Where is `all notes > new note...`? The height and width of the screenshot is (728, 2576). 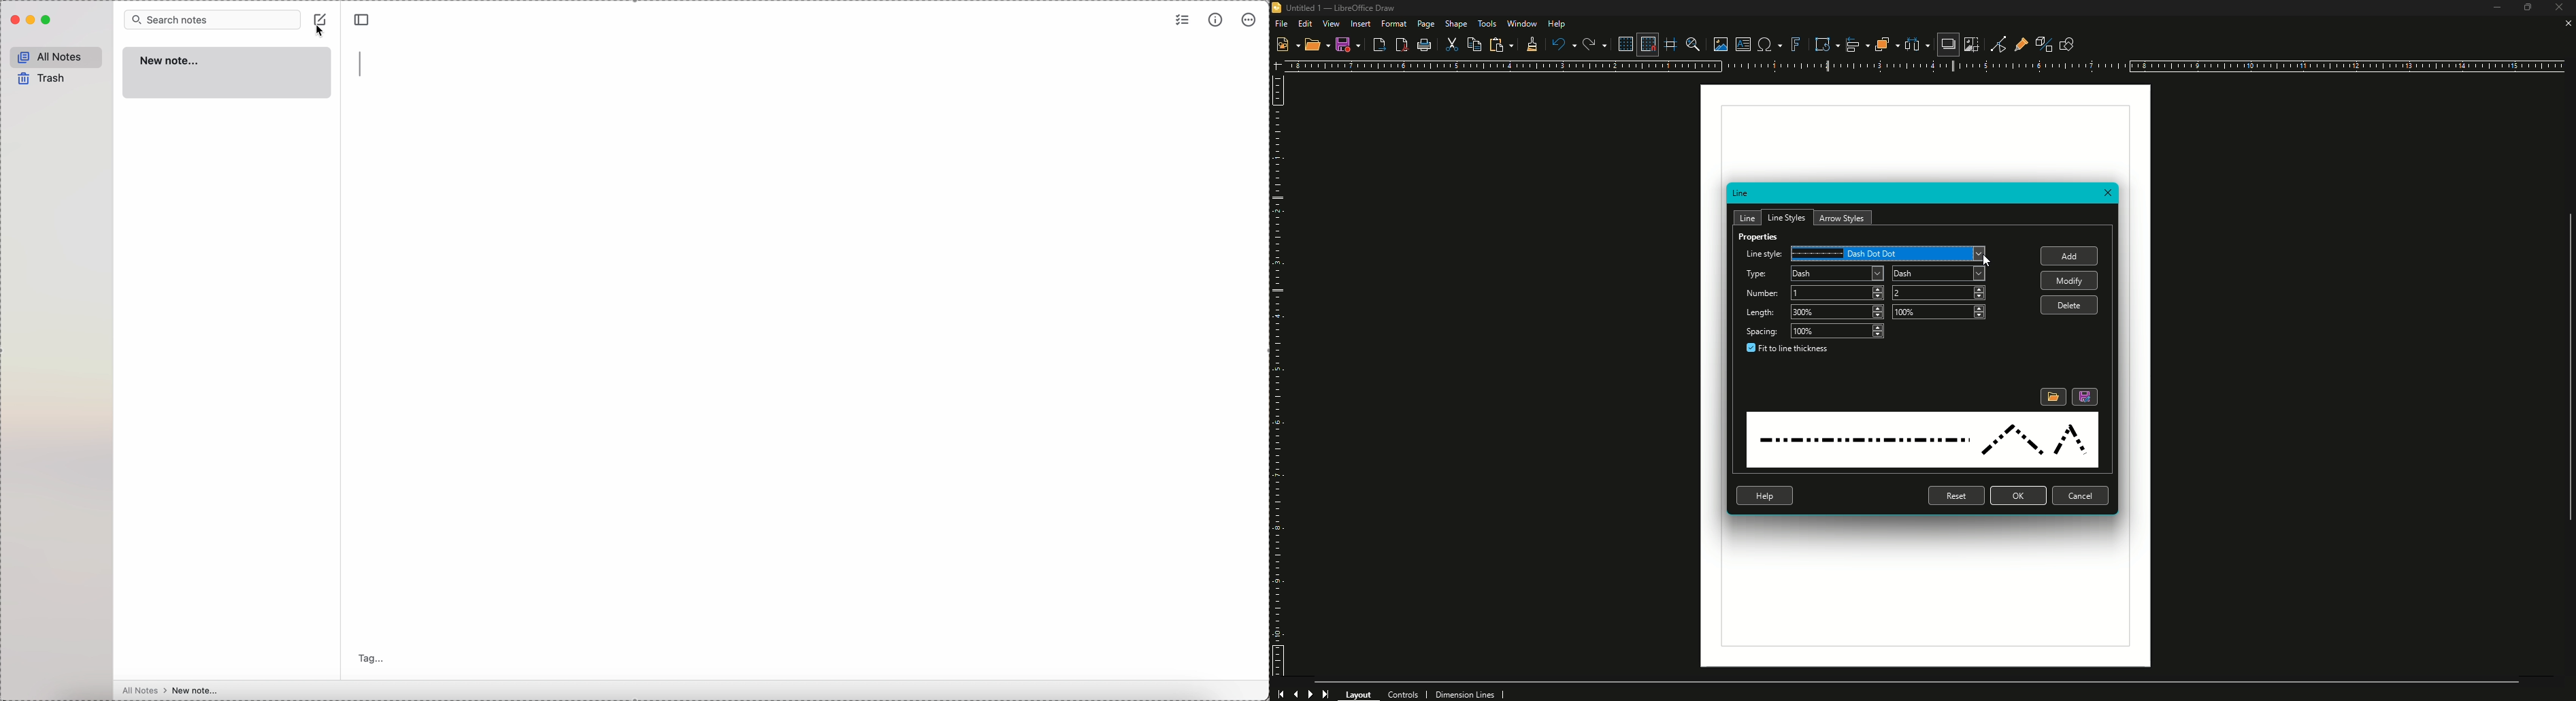
all notes > new note... is located at coordinates (171, 690).